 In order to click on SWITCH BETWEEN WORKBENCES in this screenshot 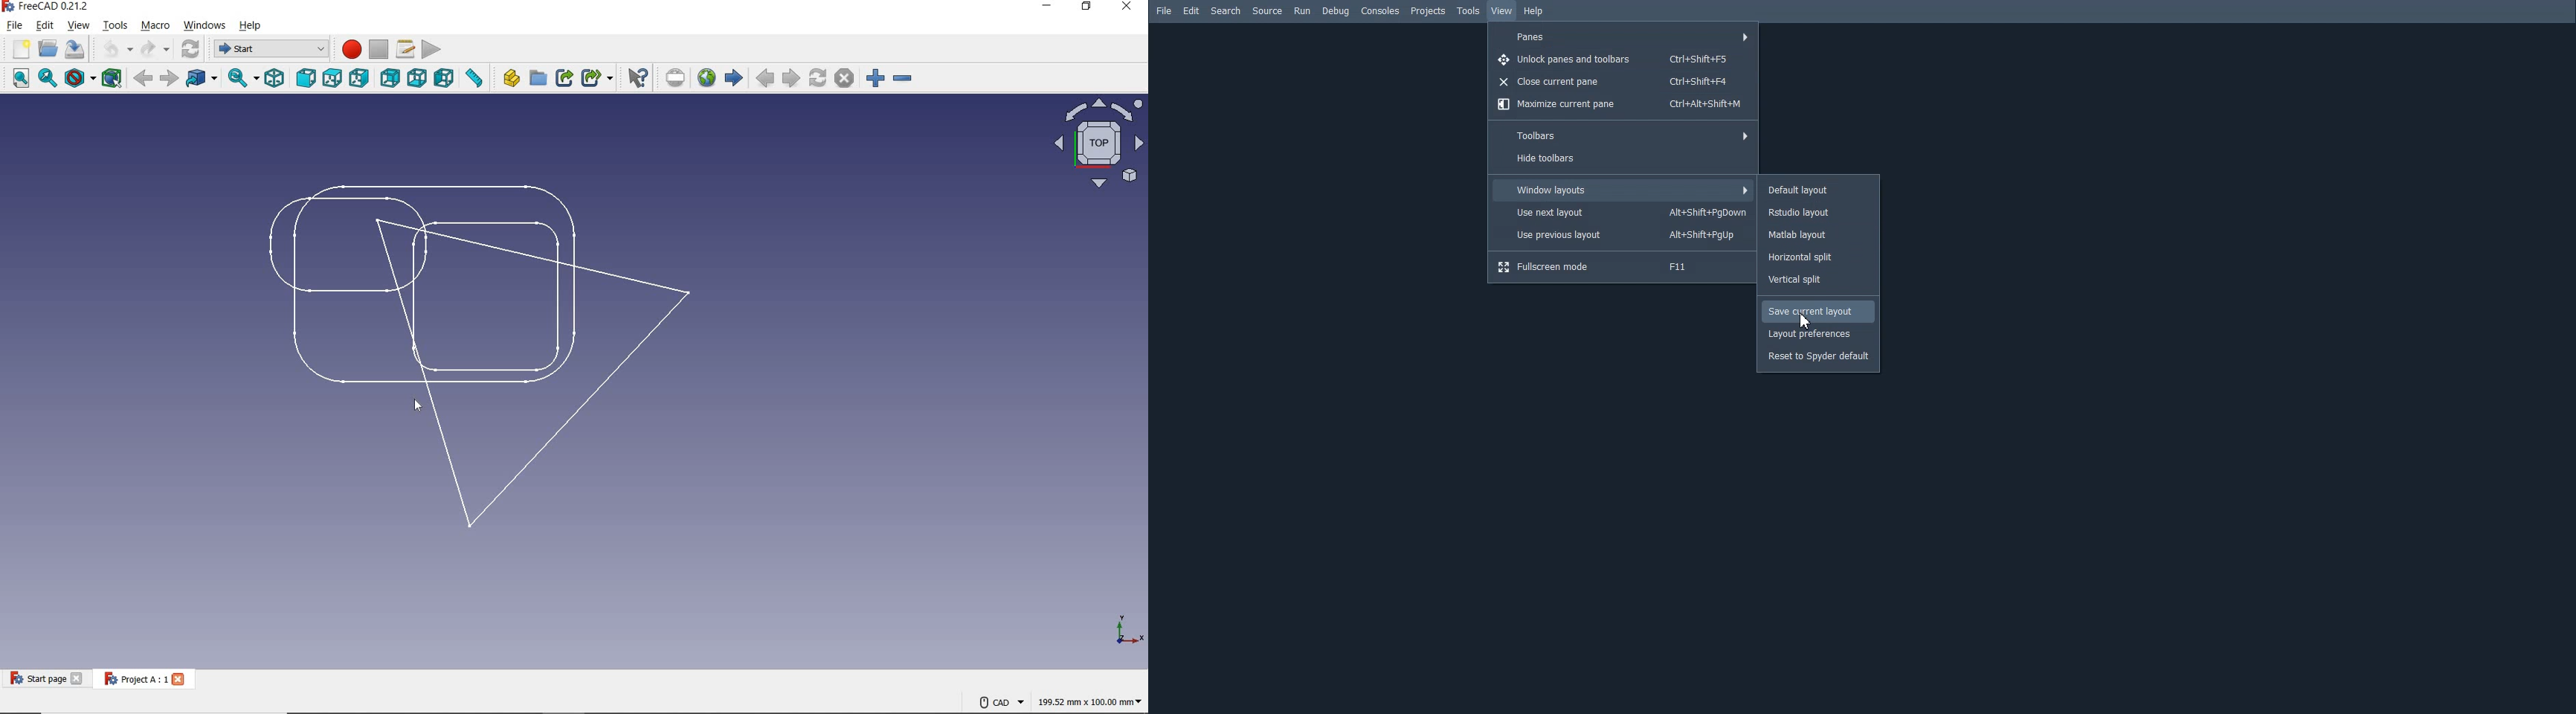, I will do `click(269, 49)`.